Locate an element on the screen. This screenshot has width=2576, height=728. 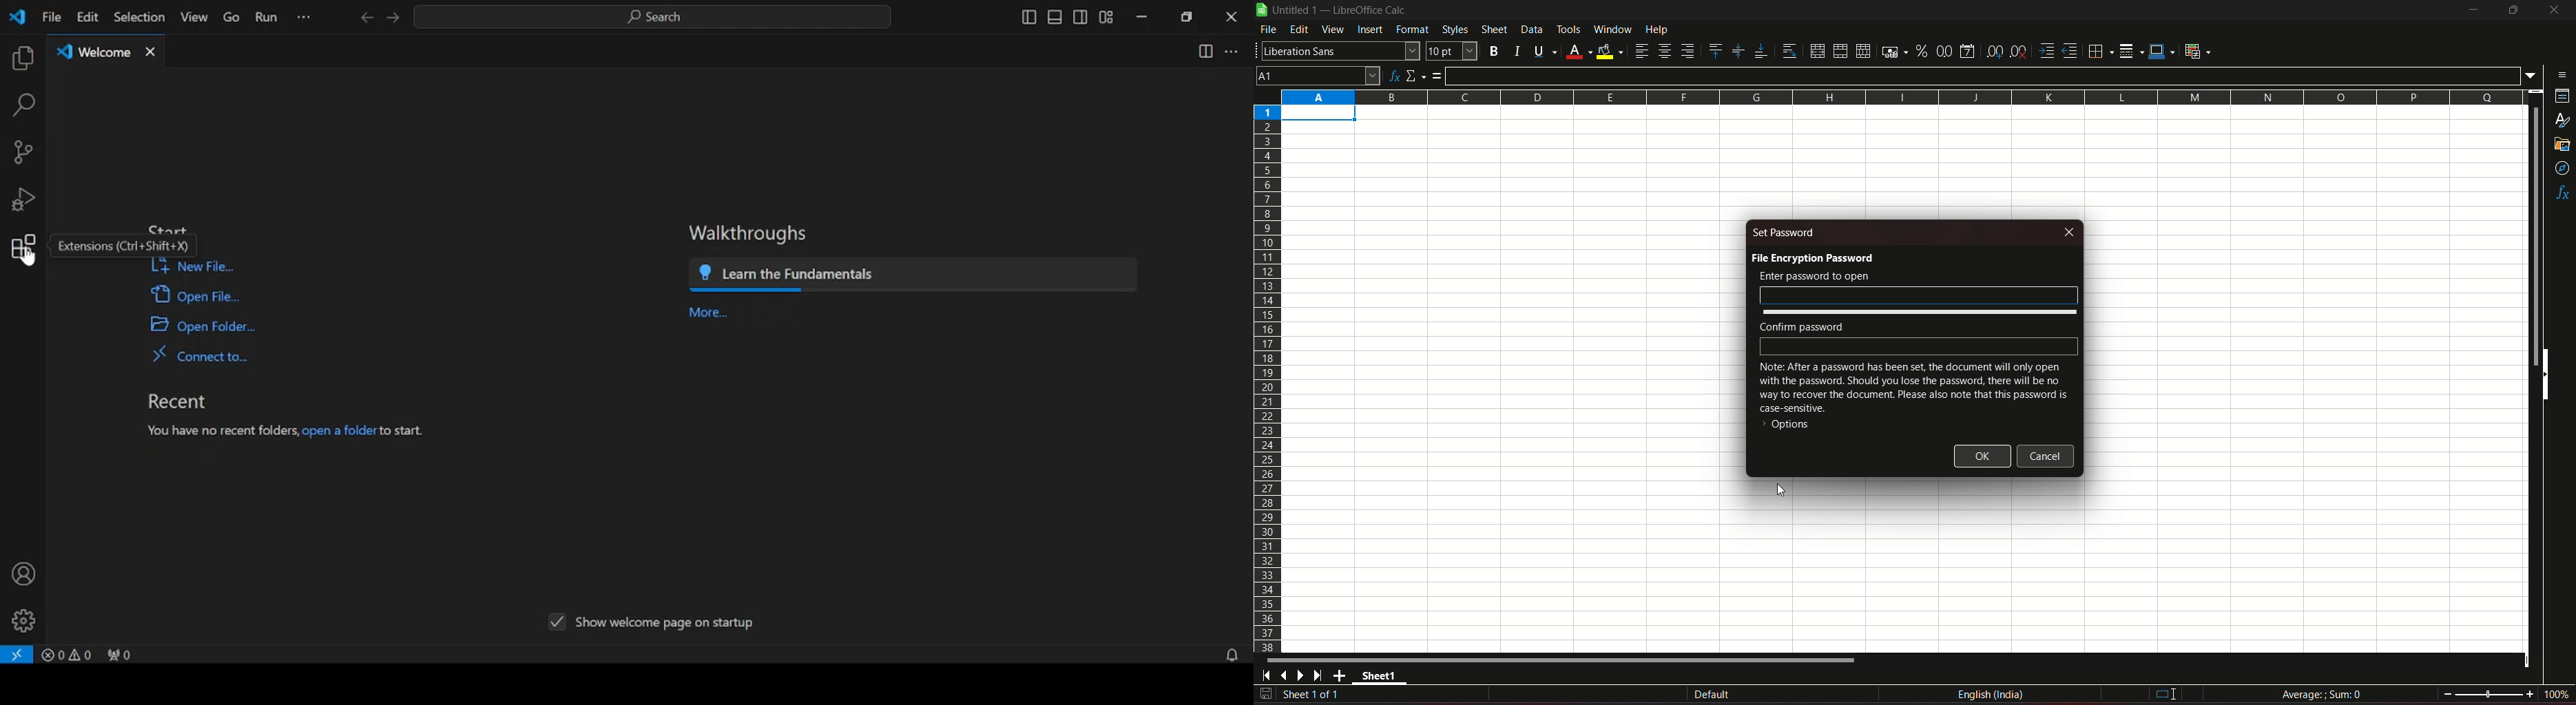
functions is located at coordinates (2561, 193).